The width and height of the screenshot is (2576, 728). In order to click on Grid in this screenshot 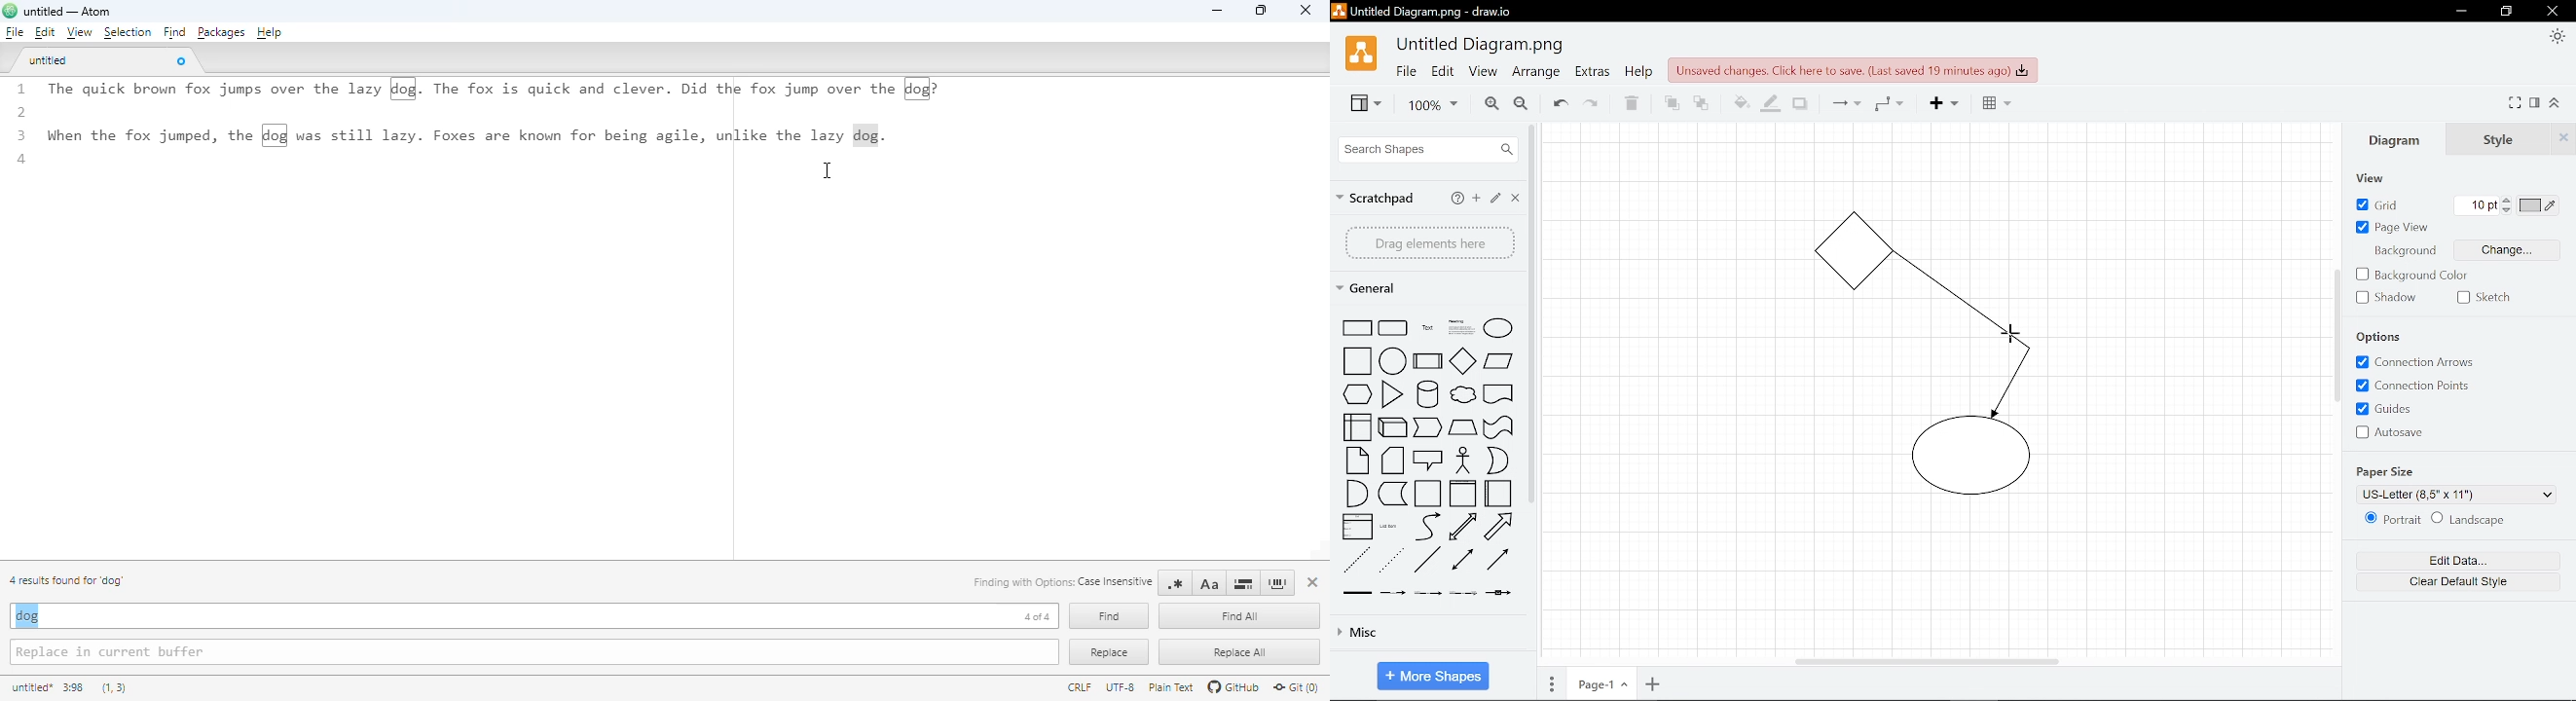, I will do `click(2387, 204)`.